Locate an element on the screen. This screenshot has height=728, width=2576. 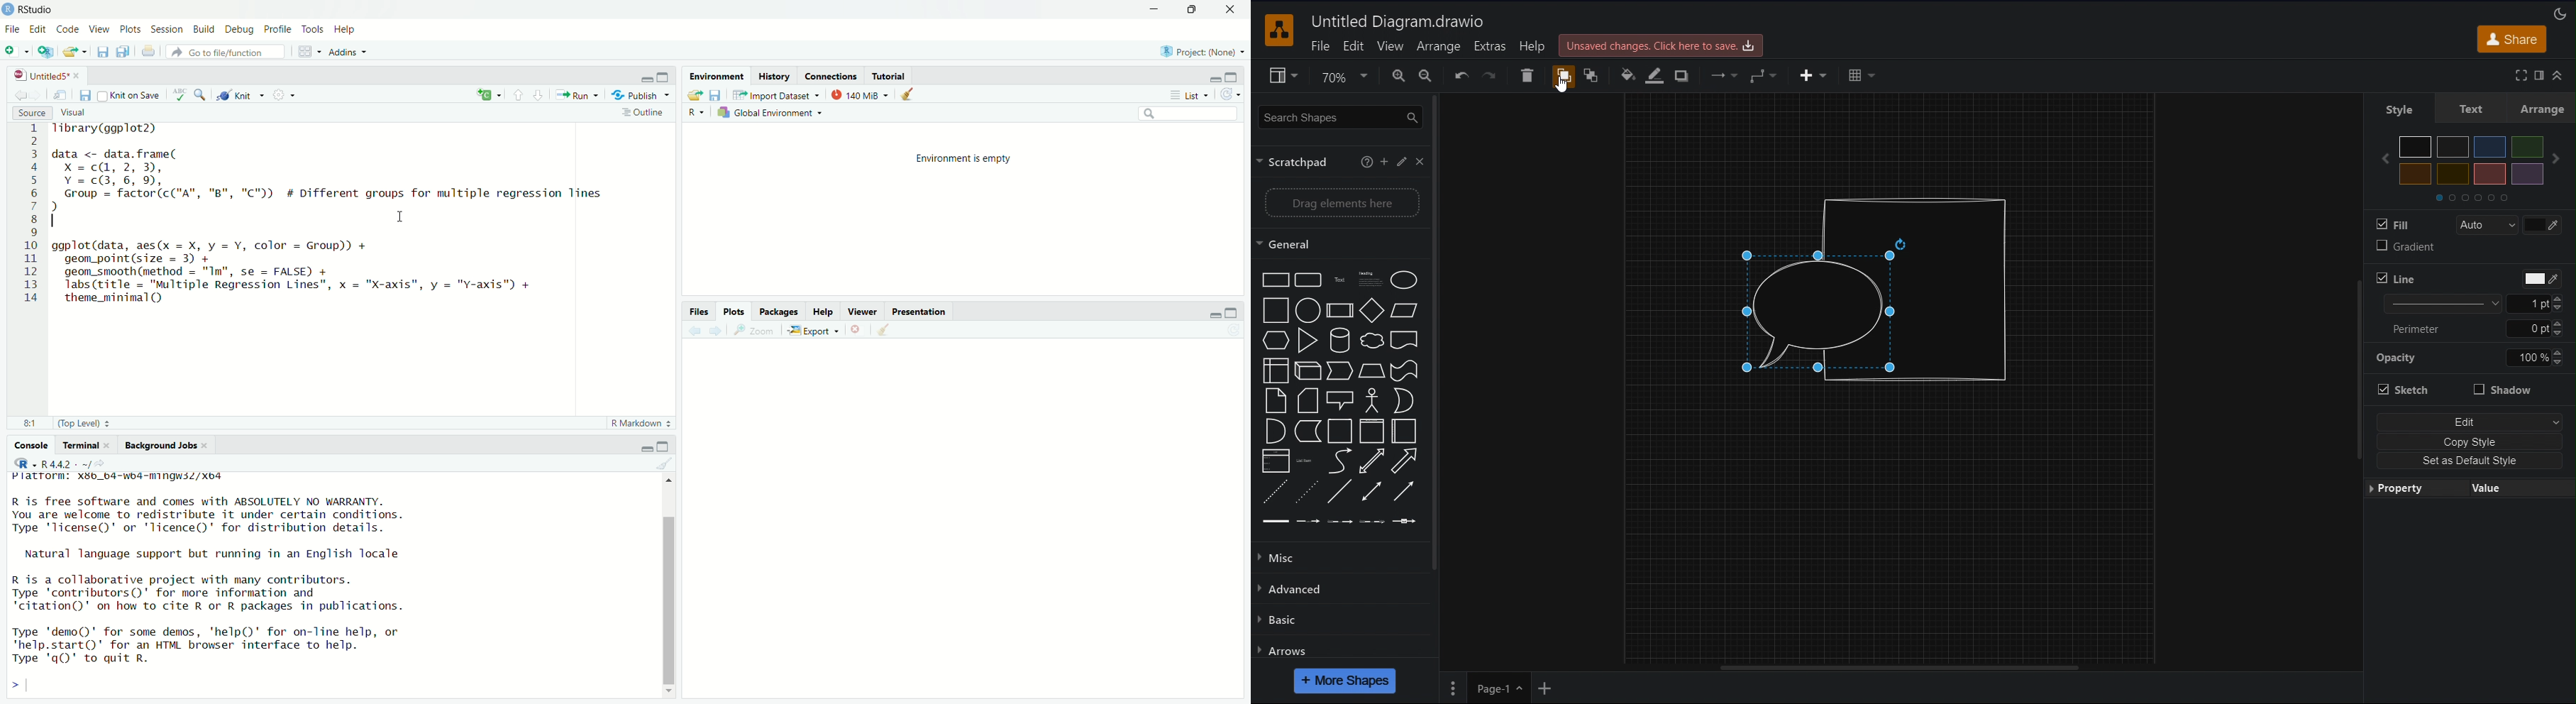
forward is located at coordinates (719, 330).